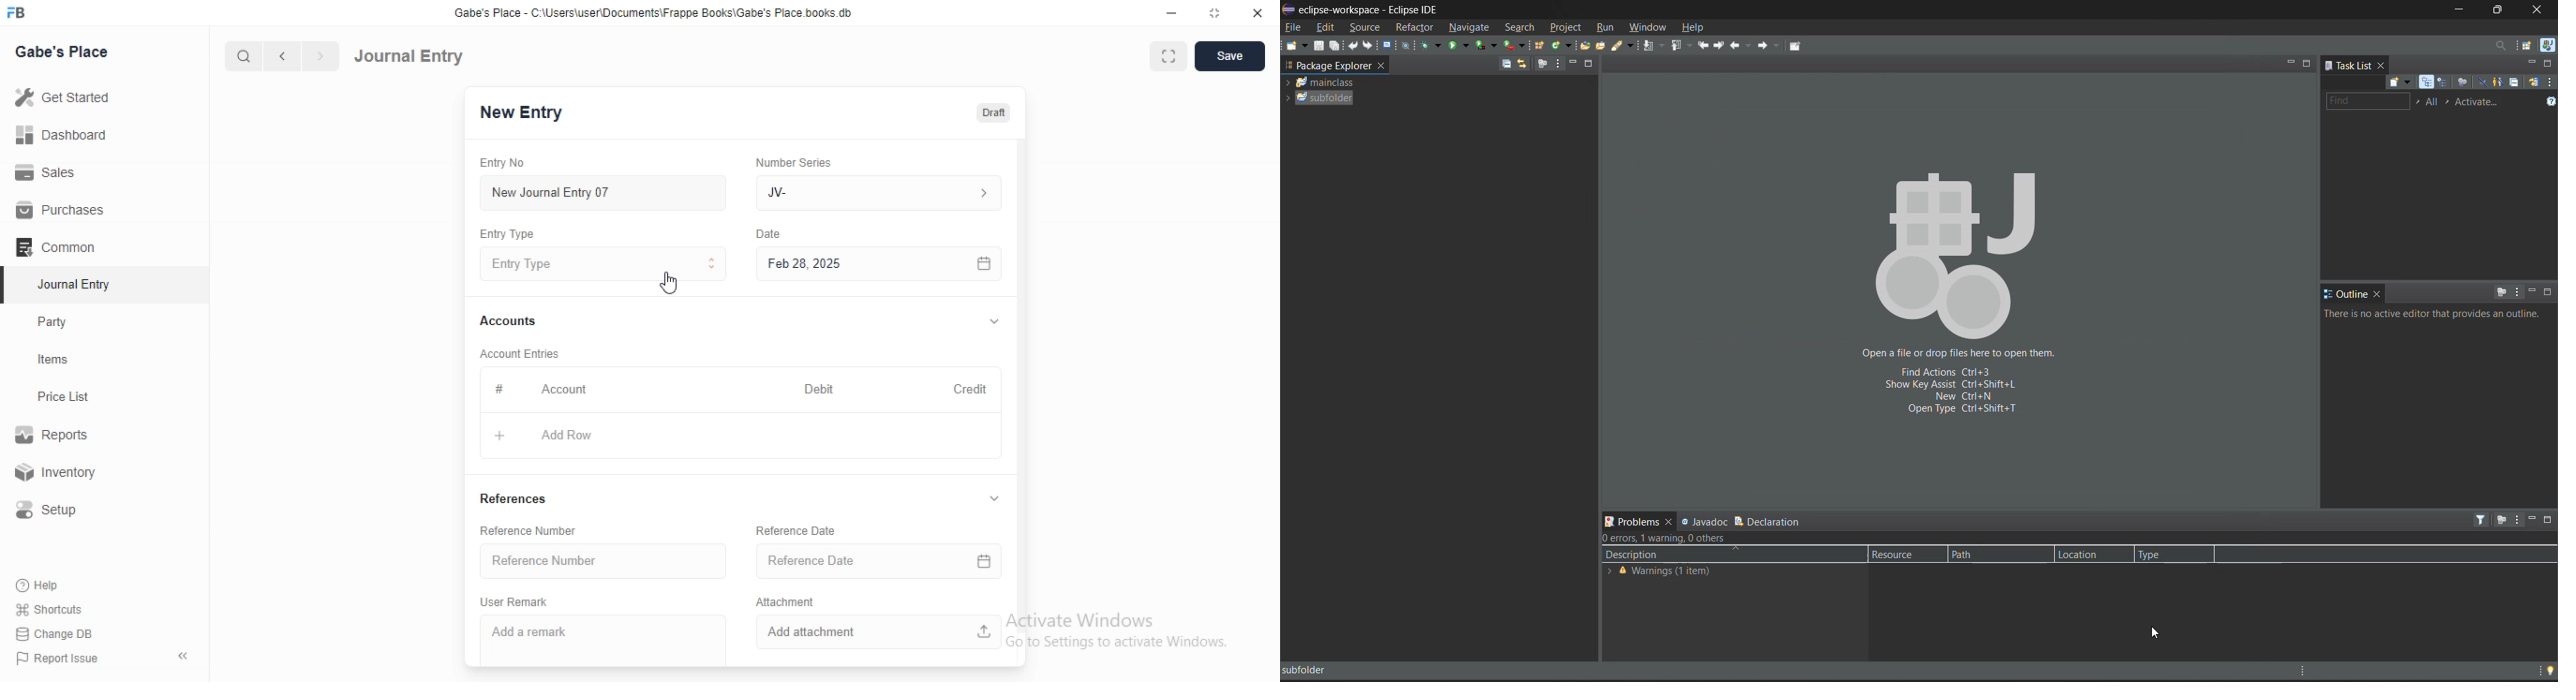 The width and height of the screenshot is (2576, 700). Describe the element at coordinates (77, 284) in the screenshot. I see `‘Journal Entry` at that location.